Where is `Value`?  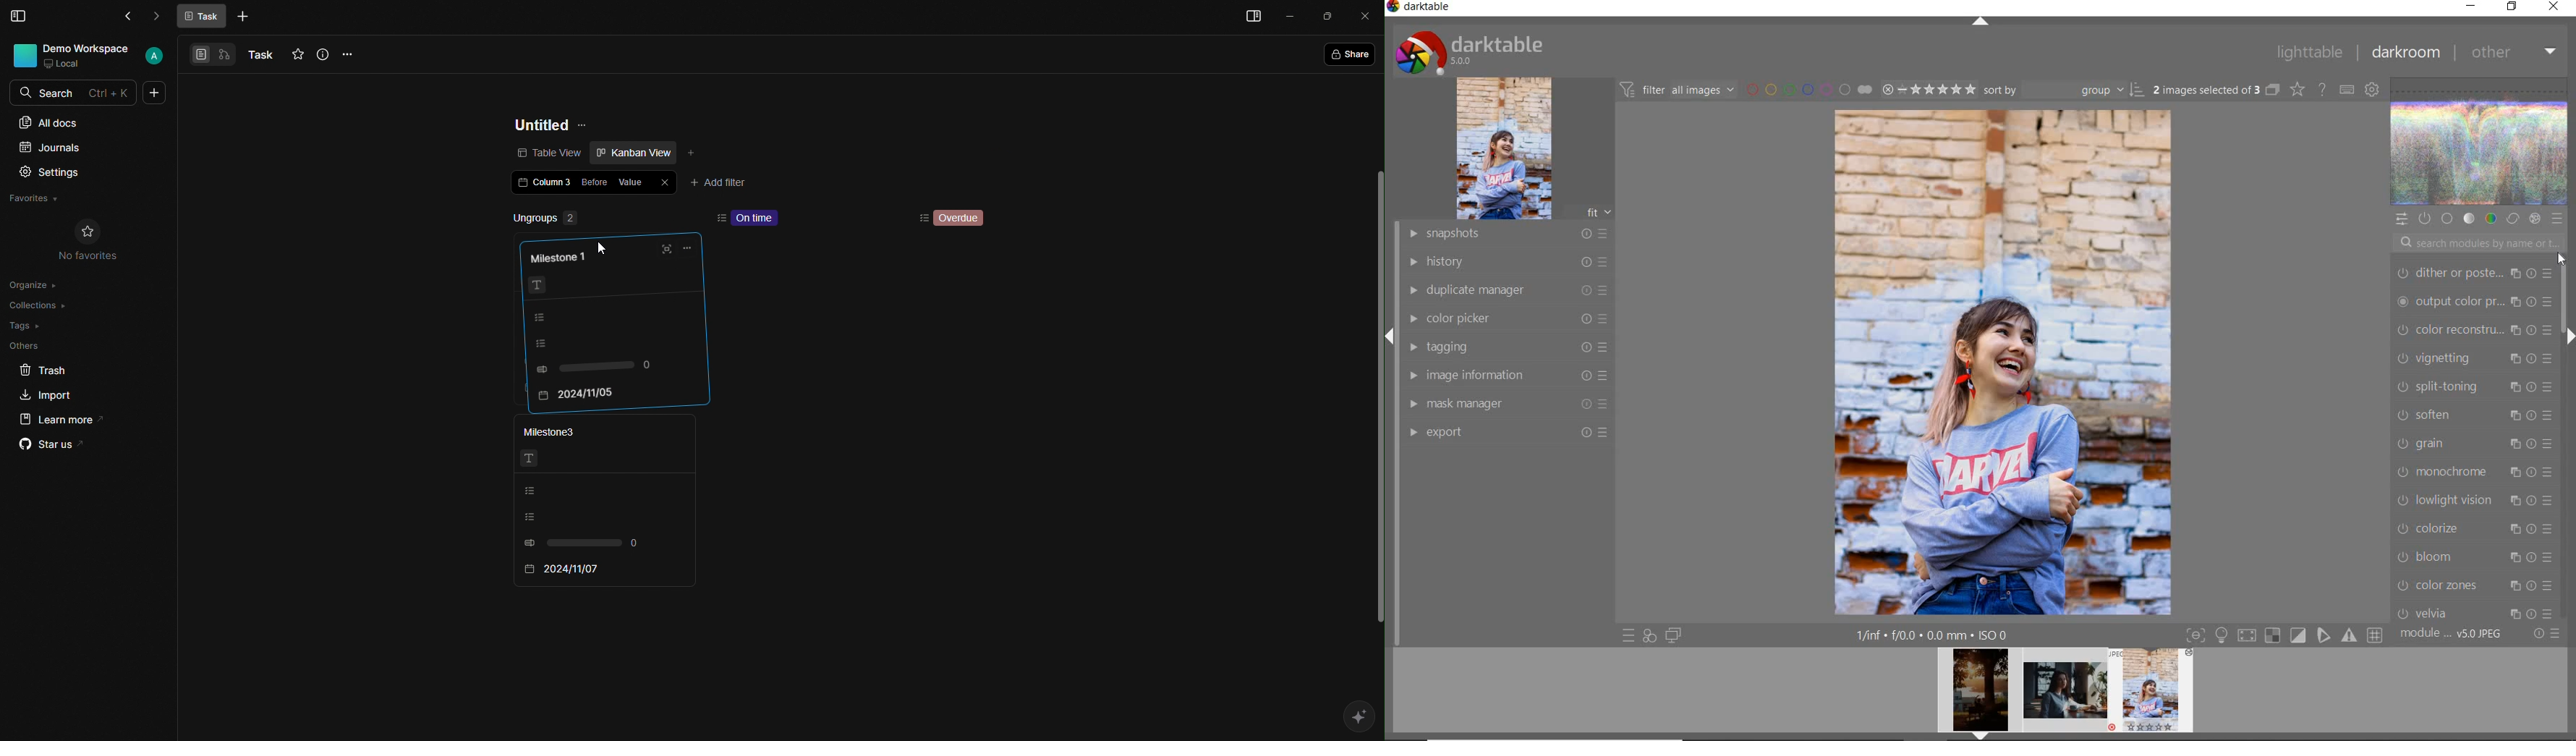 Value is located at coordinates (631, 179).